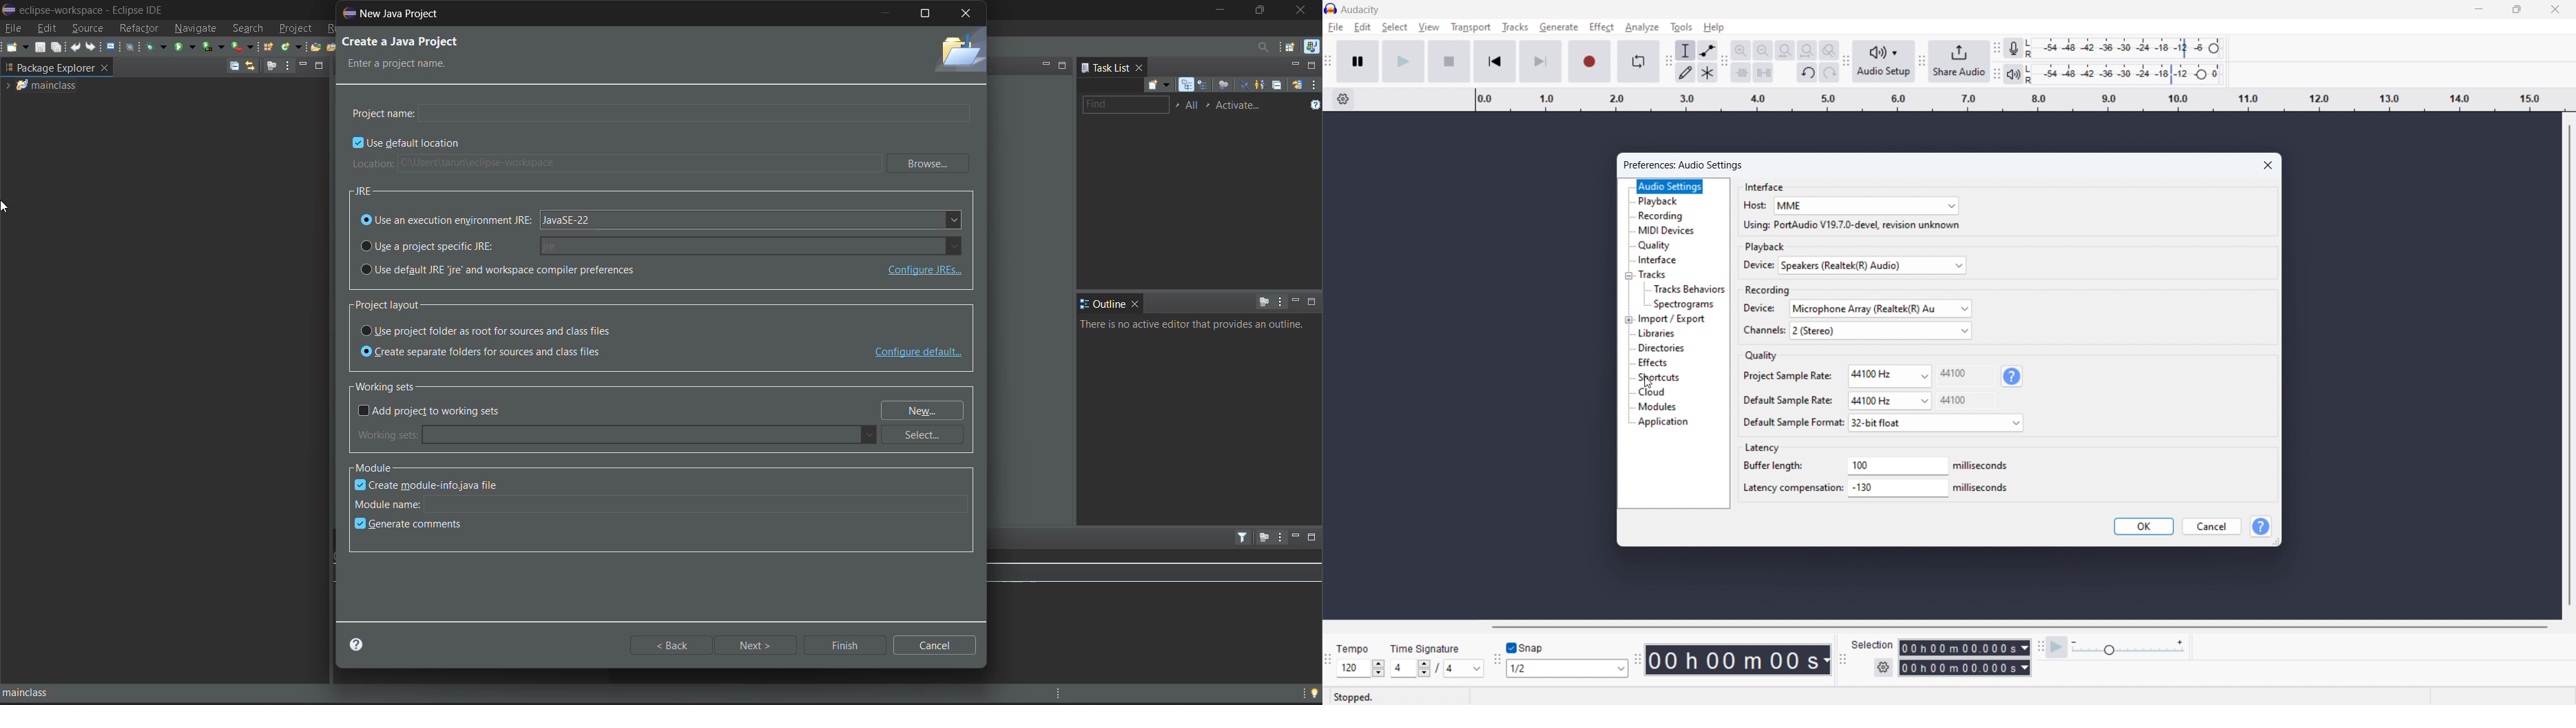  What do you see at coordinates (1654, 274) in the screenshot?
I see `tracks` at bounding box center [1654, 274].